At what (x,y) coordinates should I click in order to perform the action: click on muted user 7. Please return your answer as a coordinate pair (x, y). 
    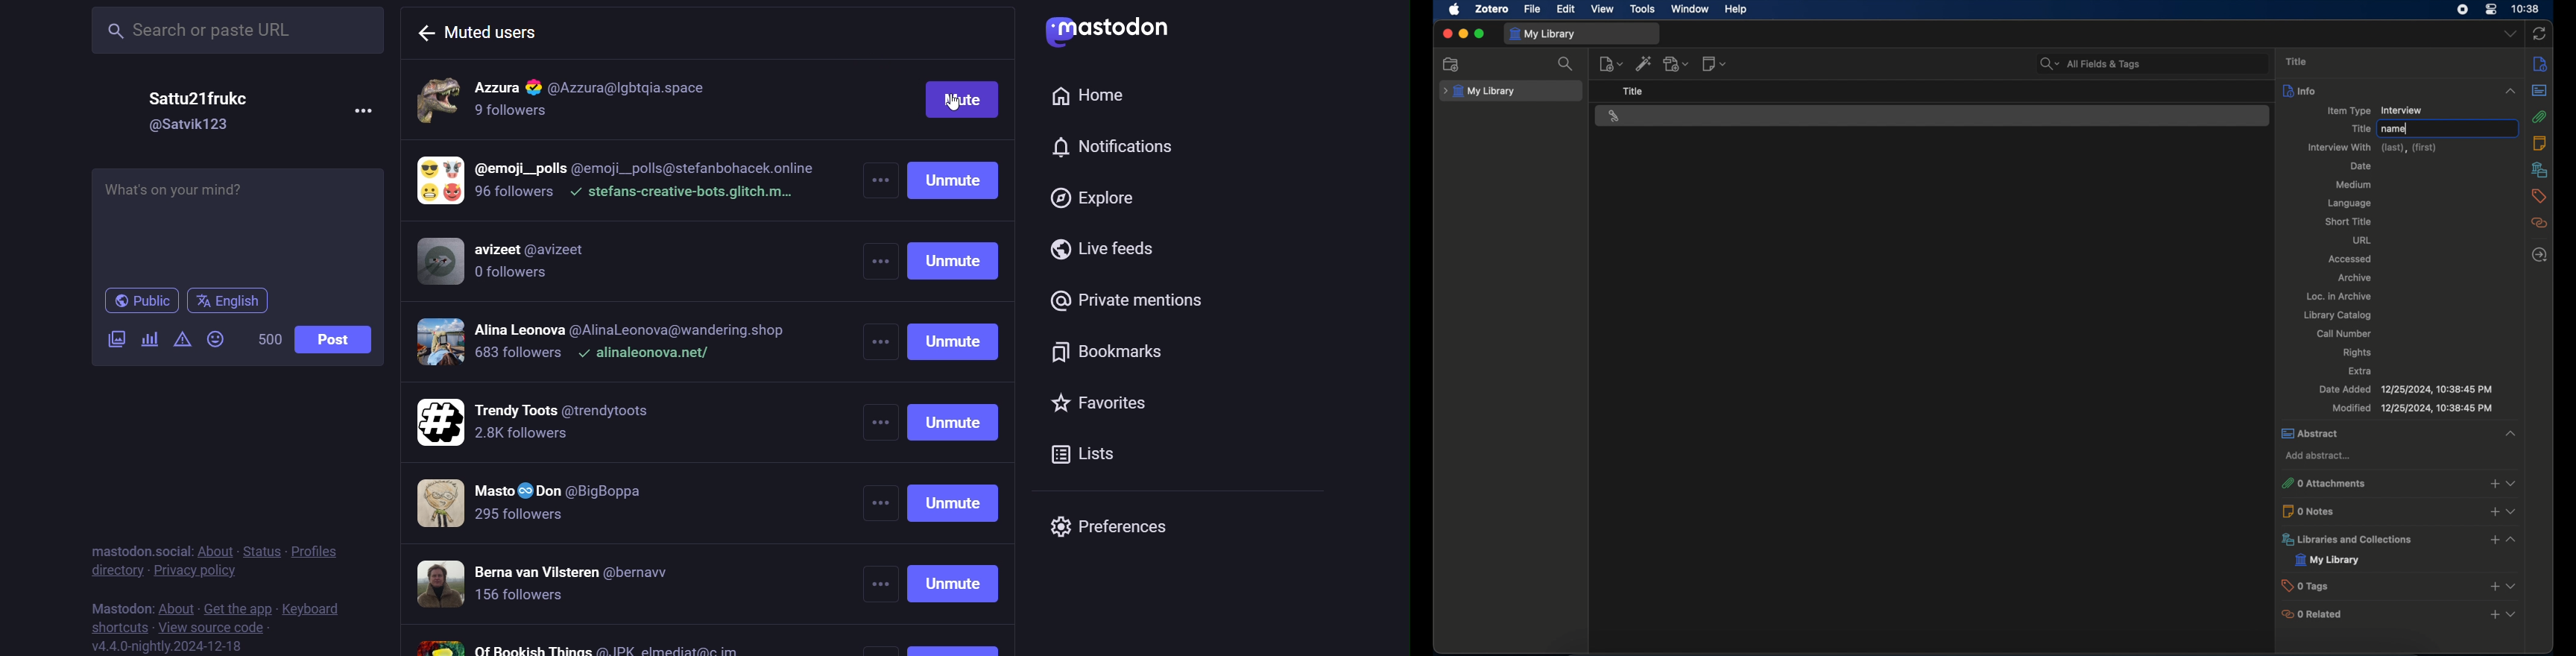
    Looking at the image, I should click on (565, 585).